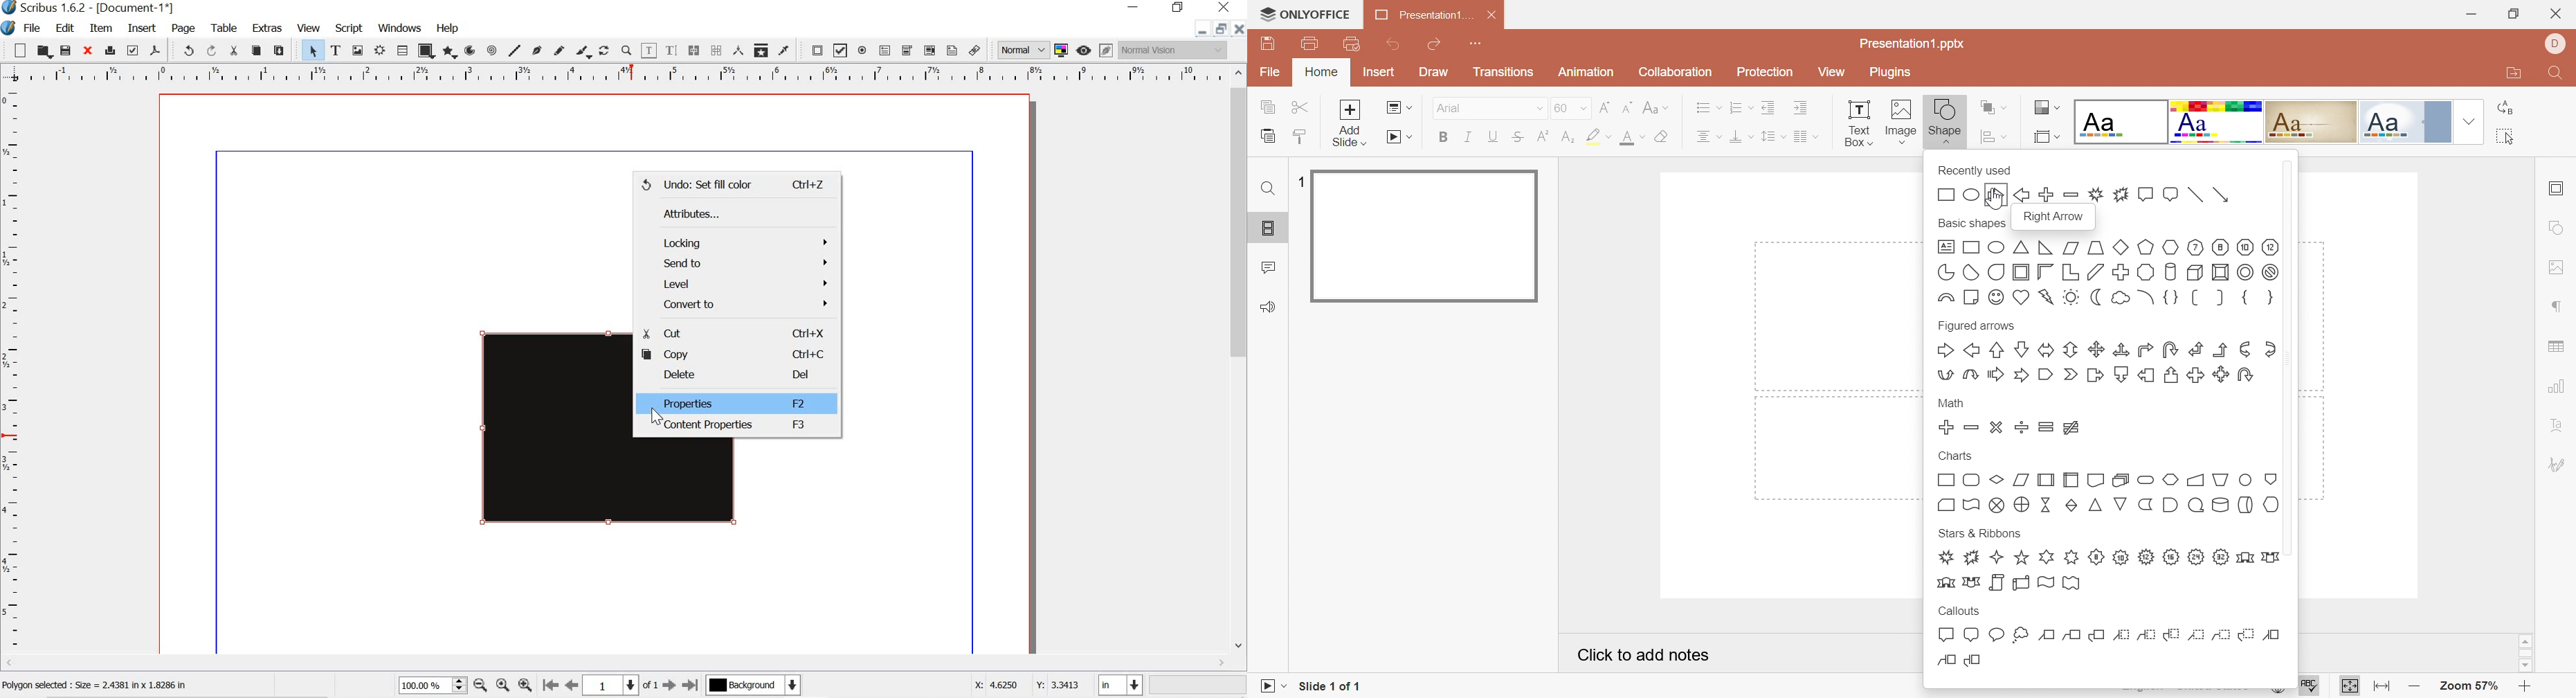 Image resolution: width=2576 pixels, height=700 pixels. I want to click on of 1, so click(650, 685).